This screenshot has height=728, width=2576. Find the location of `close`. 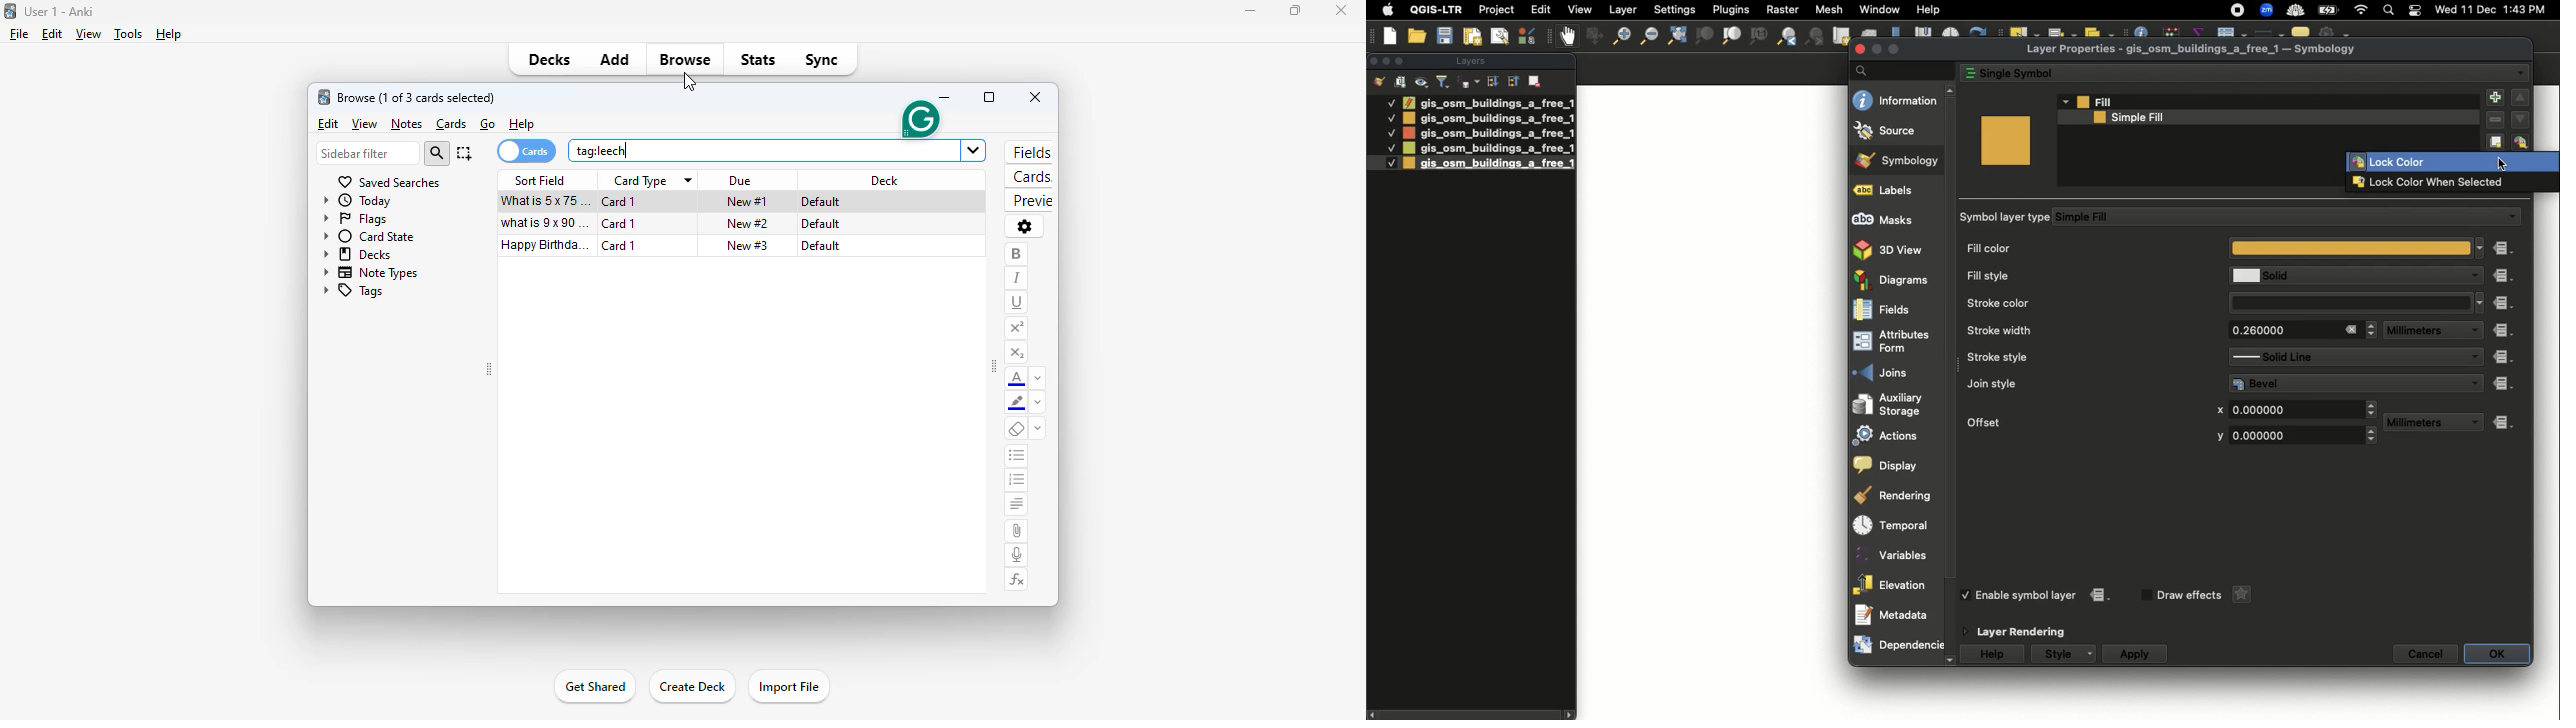

close is located at coordinates (1035, 97).